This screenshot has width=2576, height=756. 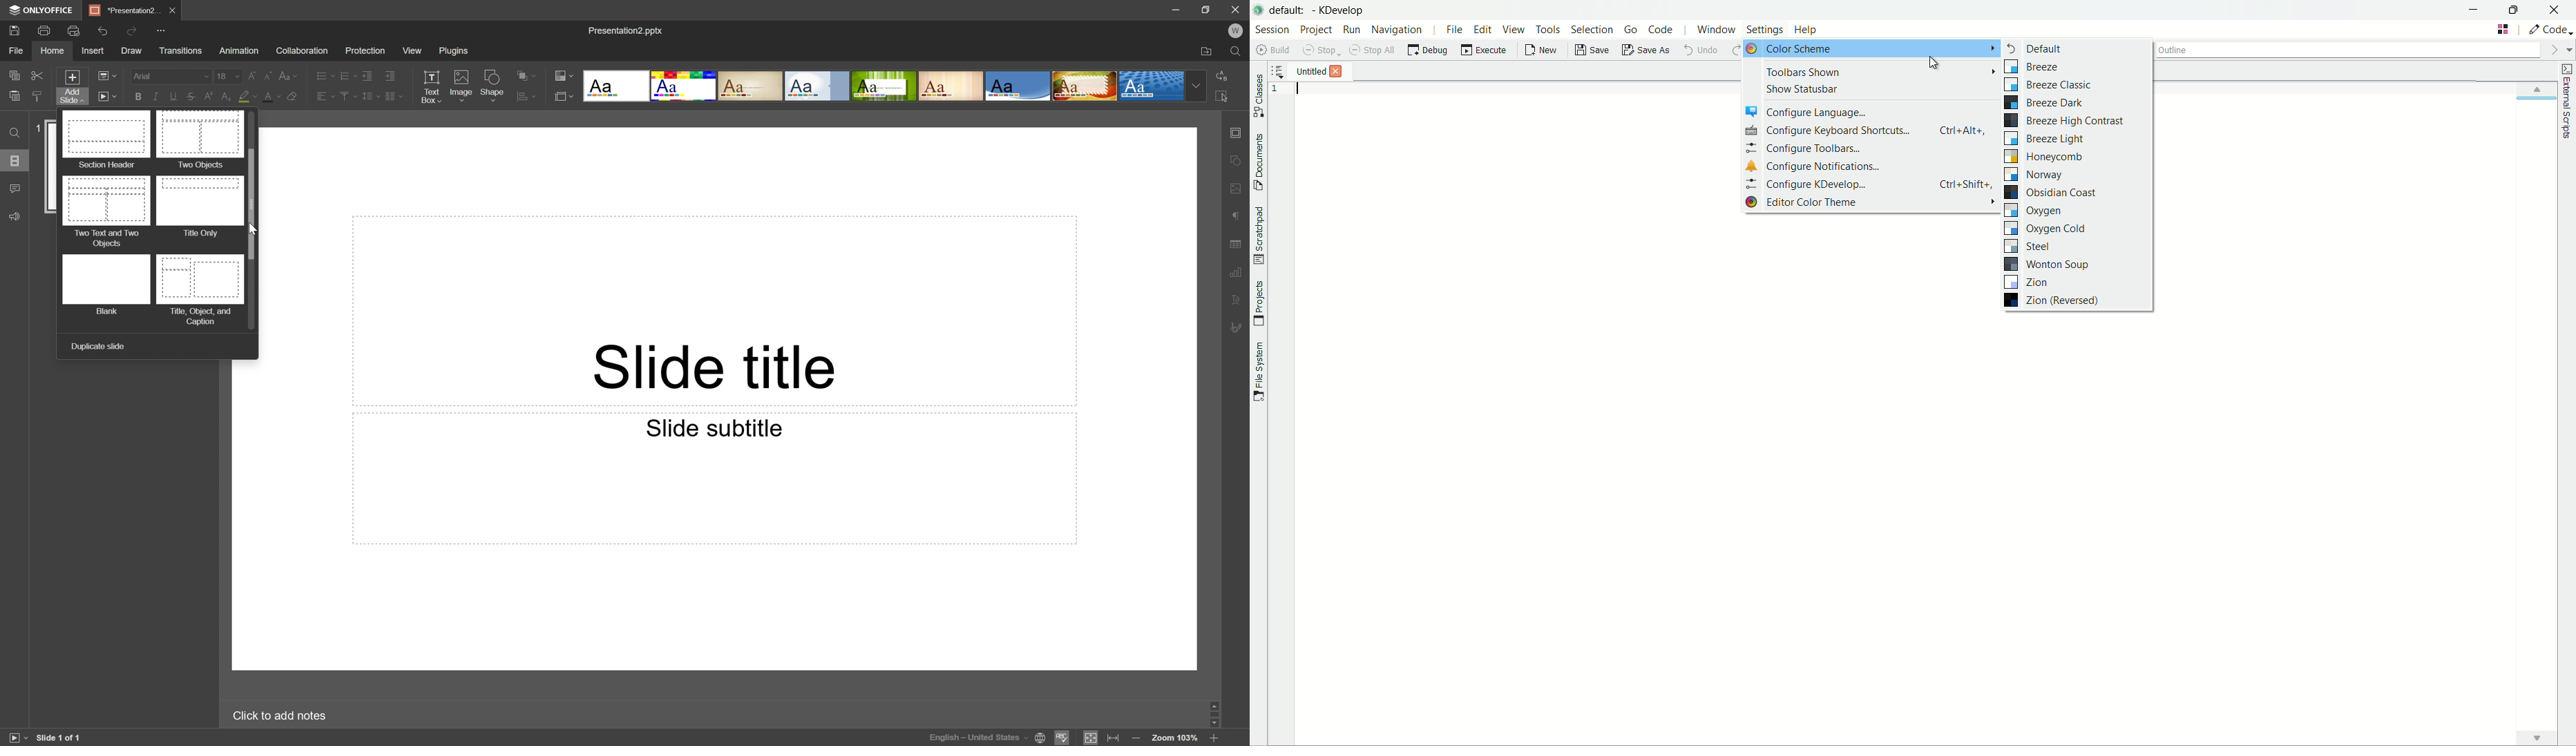 I want to click on Customize quick access toolbar, so click(x=164, y=29).